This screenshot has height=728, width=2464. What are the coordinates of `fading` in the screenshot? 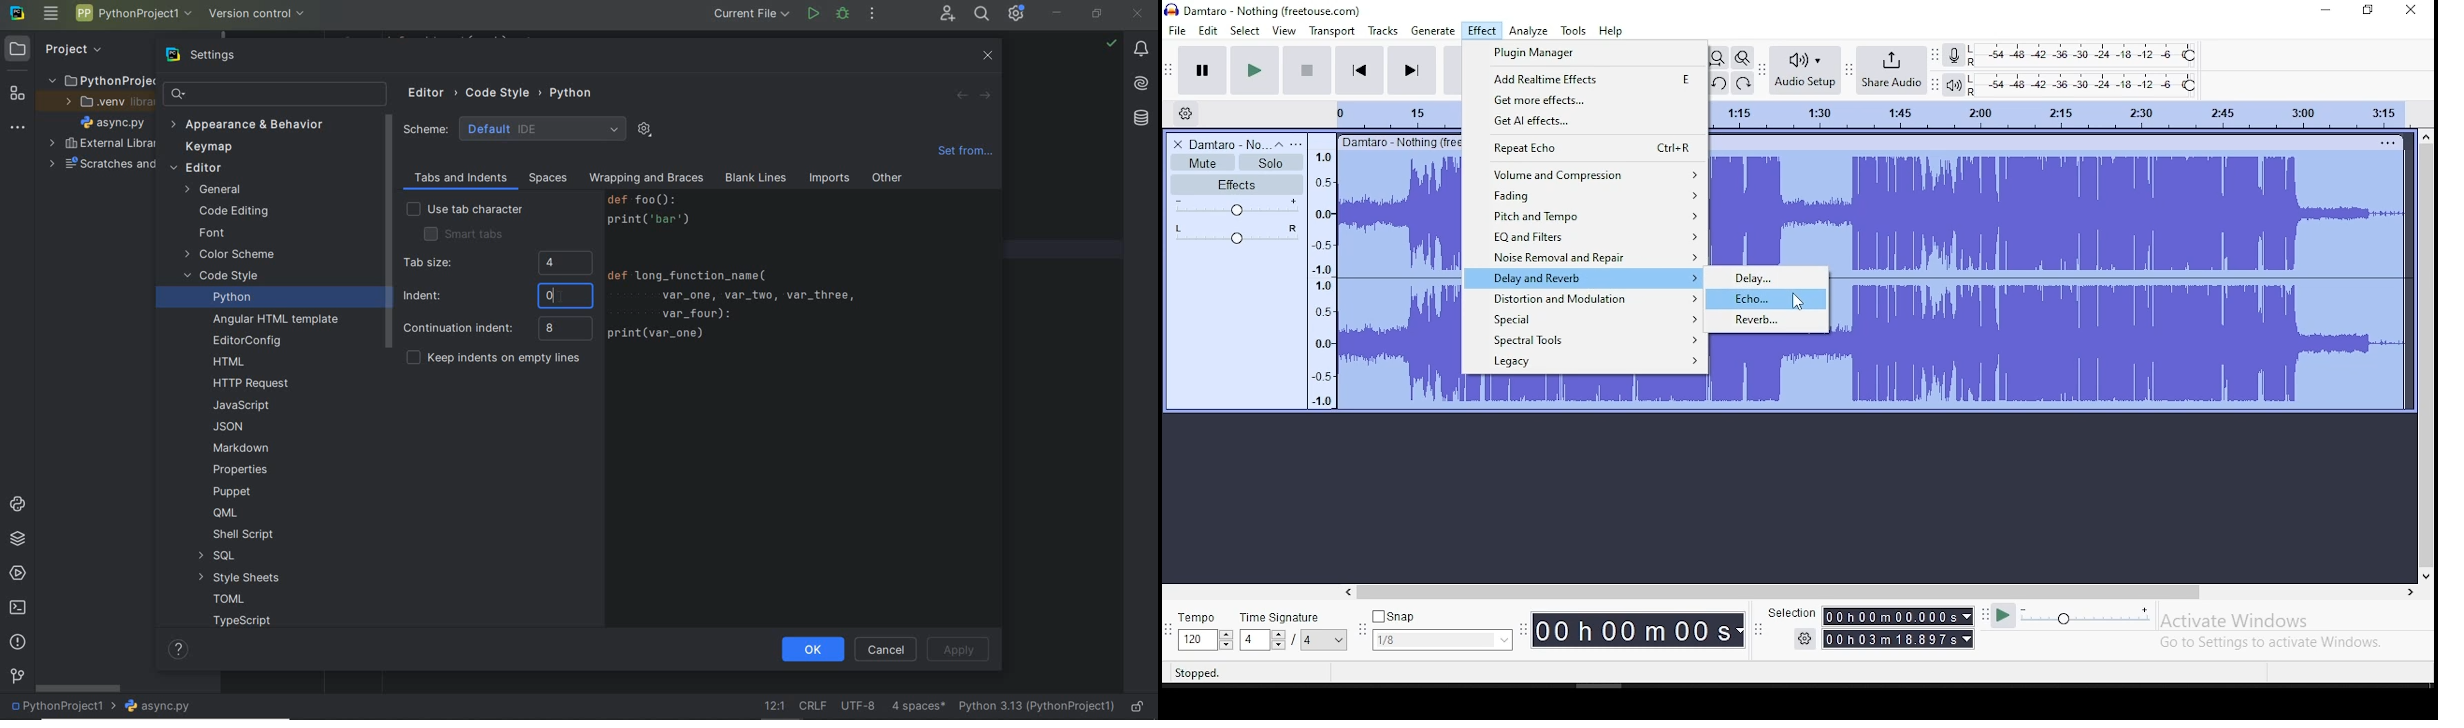 It's located at (1584, 196).